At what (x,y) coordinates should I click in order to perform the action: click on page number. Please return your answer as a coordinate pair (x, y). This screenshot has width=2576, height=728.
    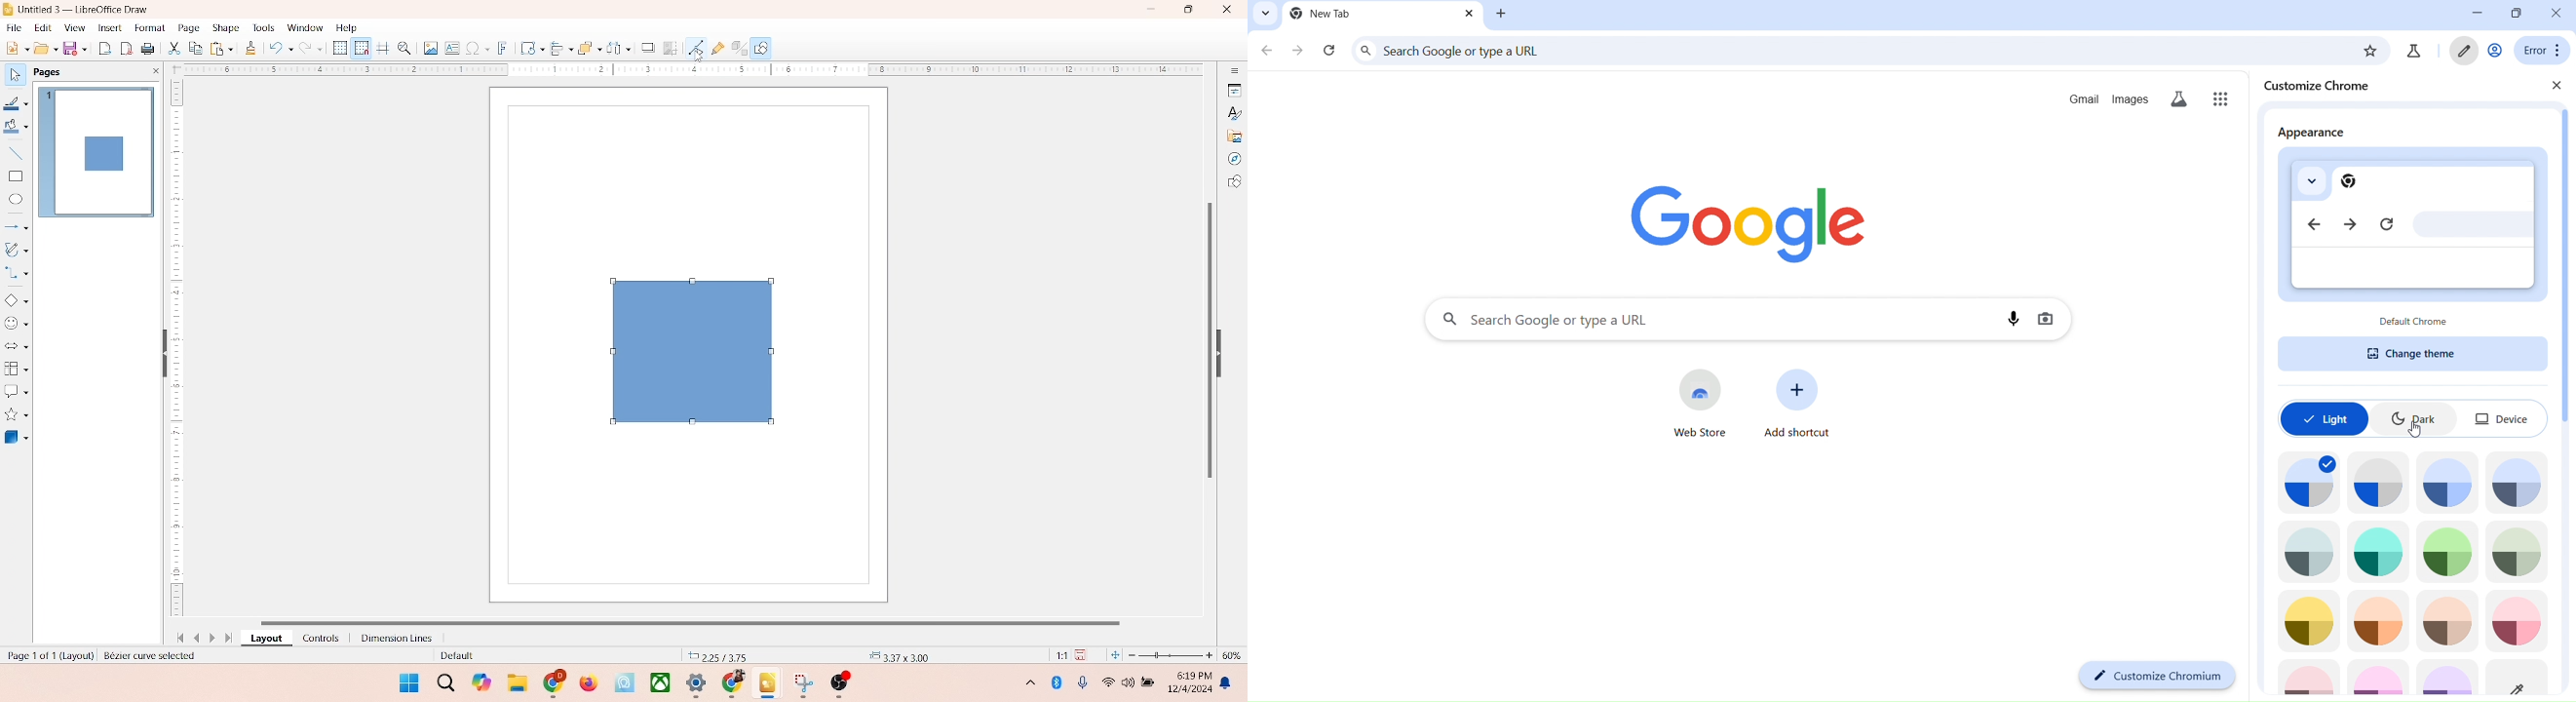
    Looking at the image, I should click on (48, 654).